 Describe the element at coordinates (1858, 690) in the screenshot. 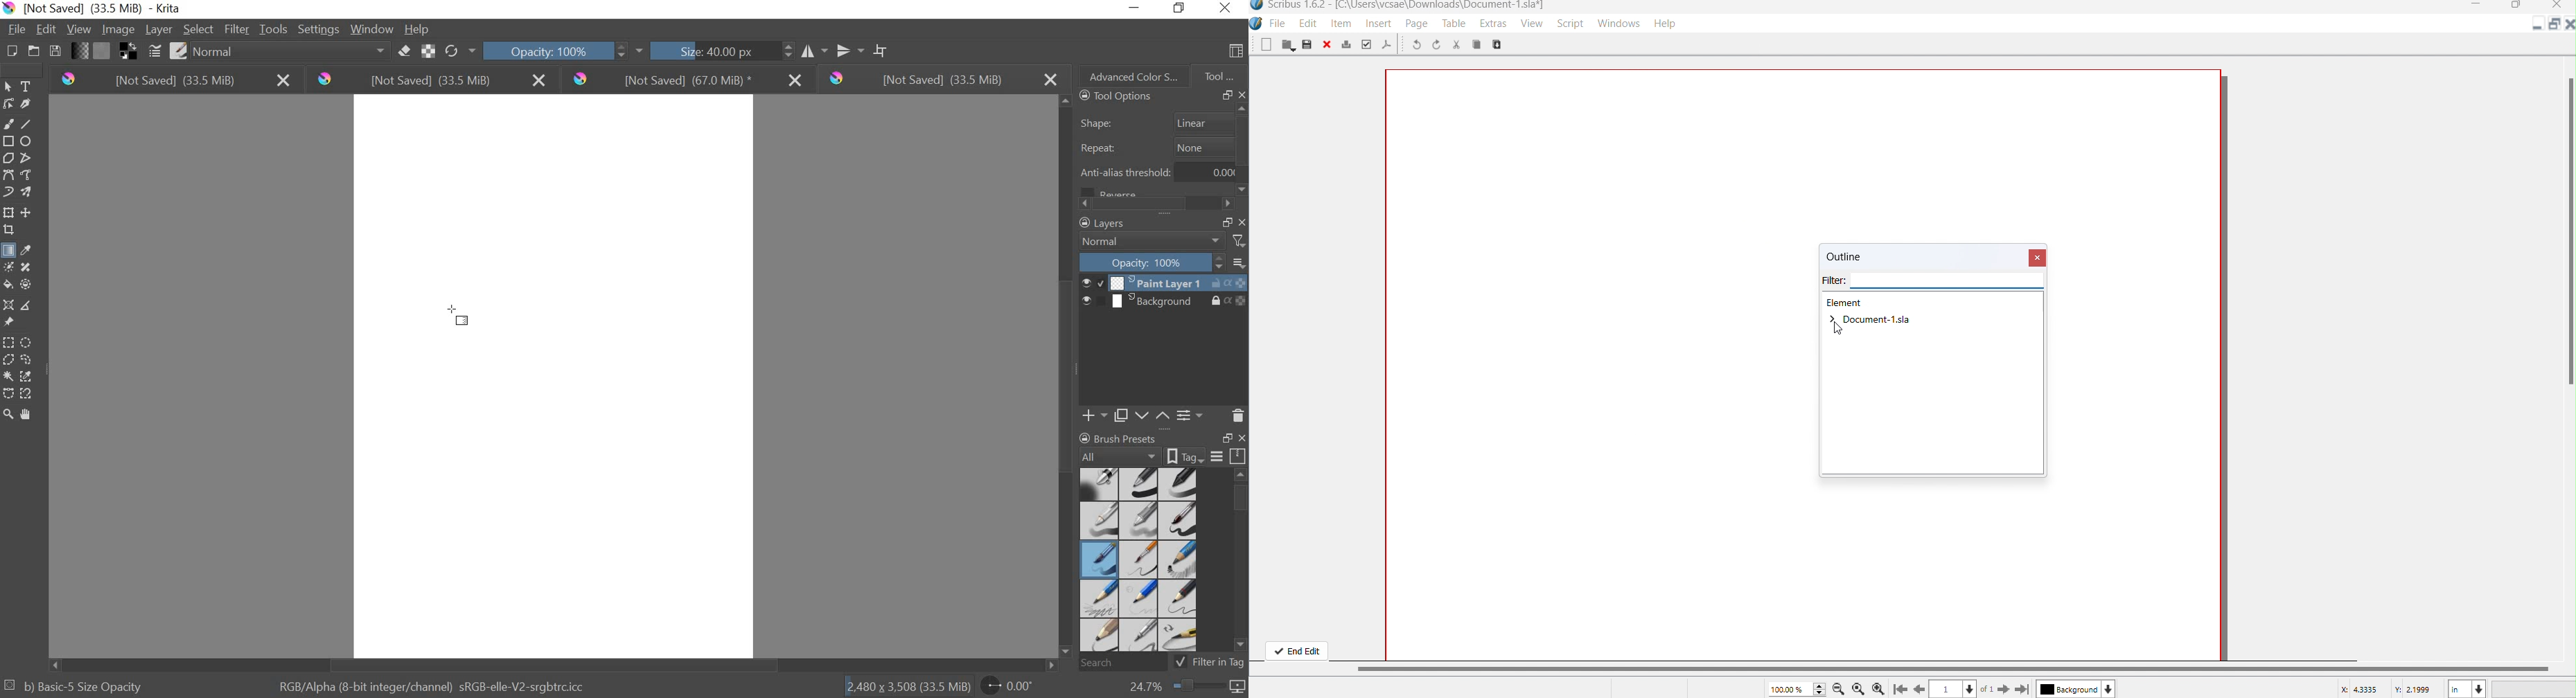

I see `zoom reset` at that location.